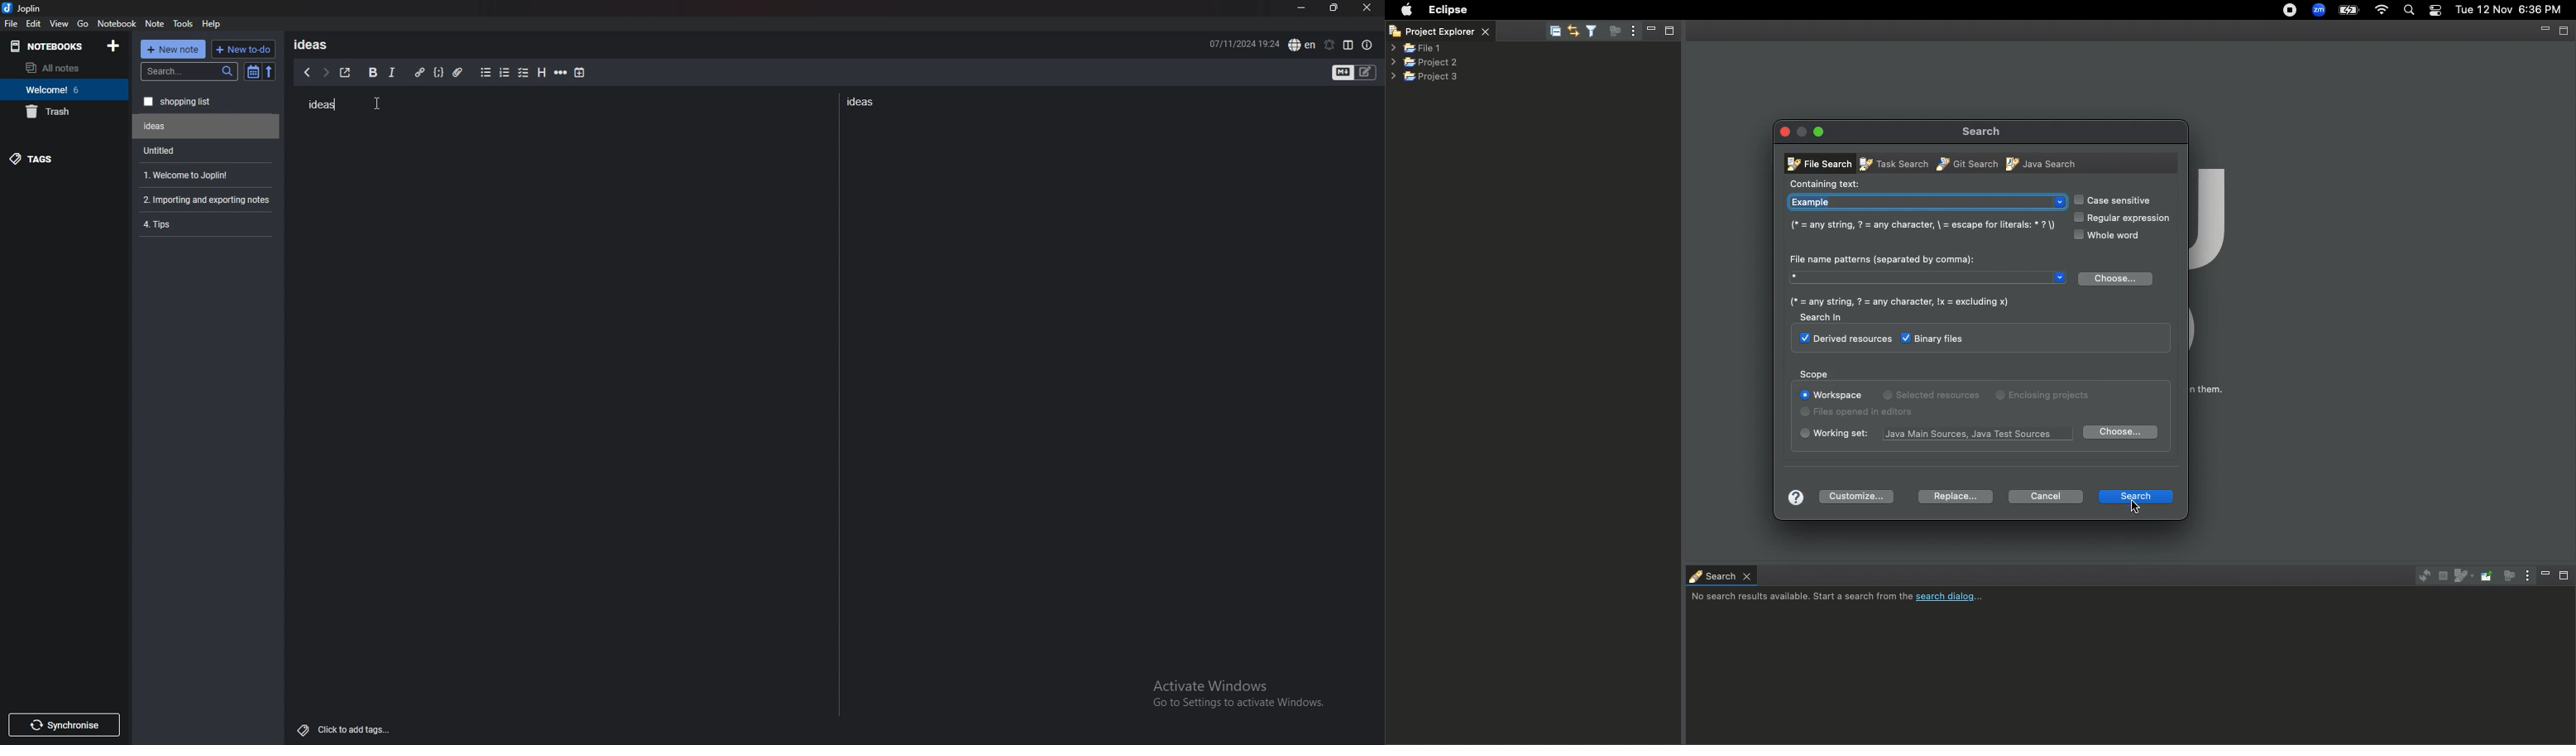 The image size is (2576, 756). What do you see at coordinates (458, 73) in the screenshot?
I see `attachment` at bounding box center [458, 73].